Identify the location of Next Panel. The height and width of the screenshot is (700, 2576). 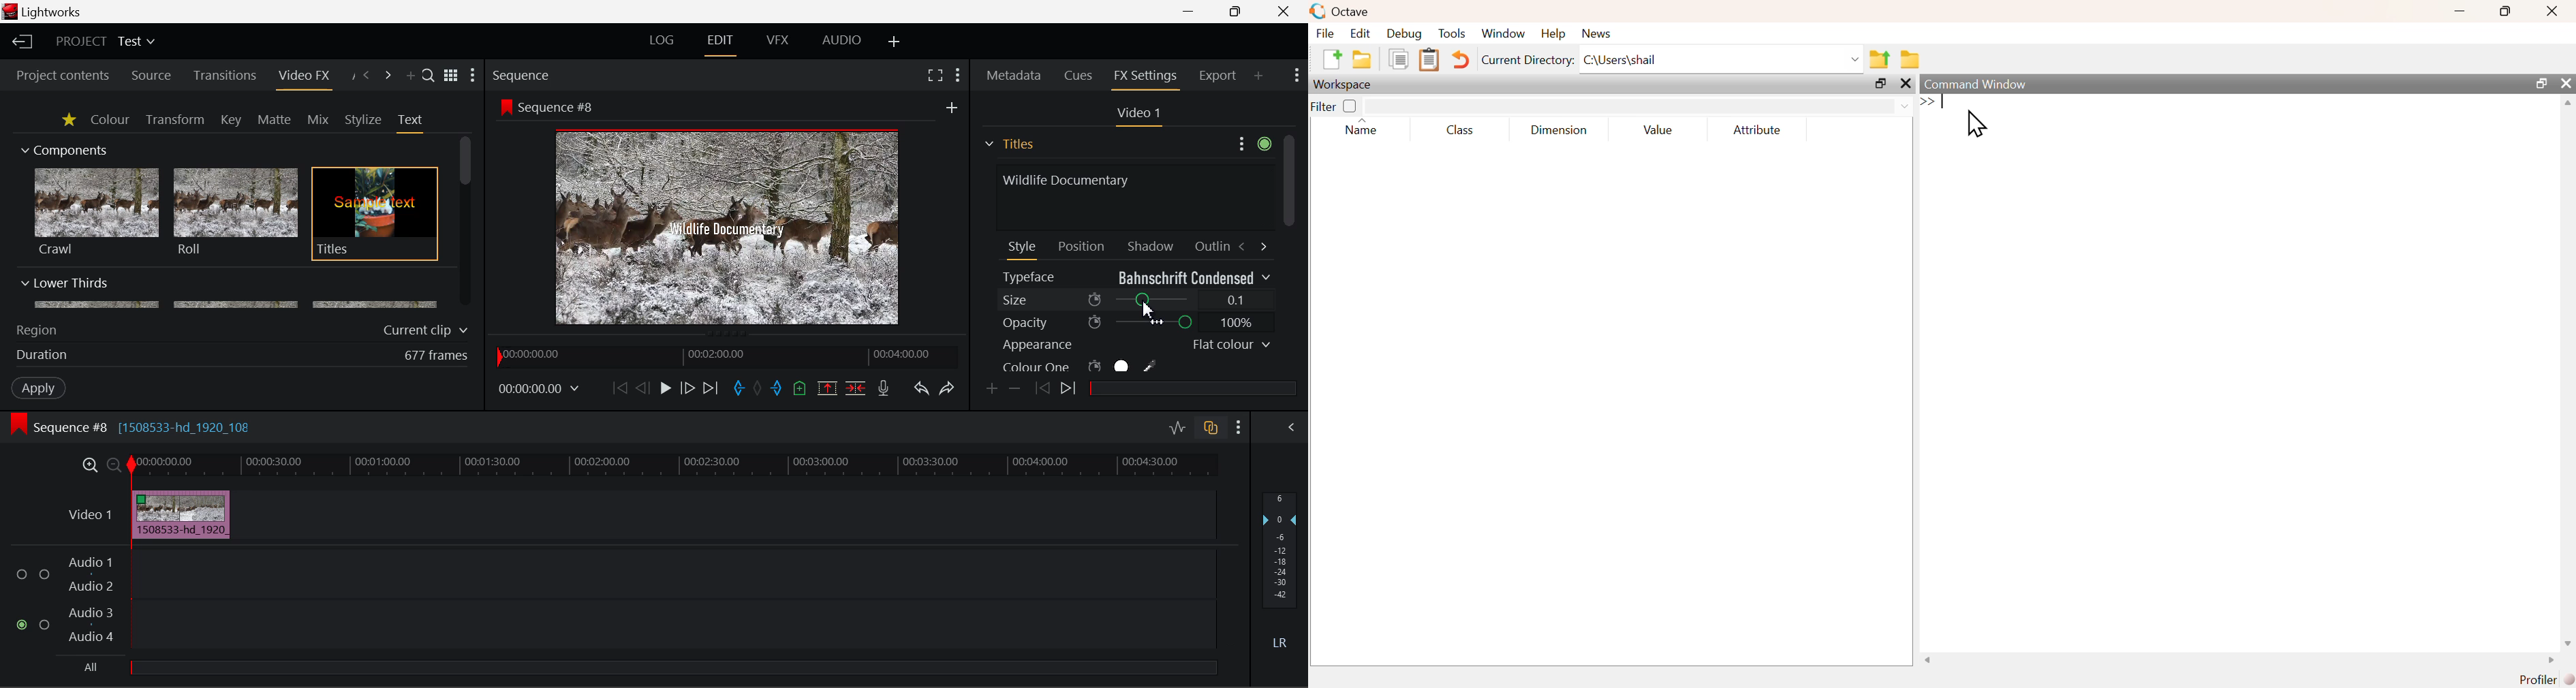
(390, 76).